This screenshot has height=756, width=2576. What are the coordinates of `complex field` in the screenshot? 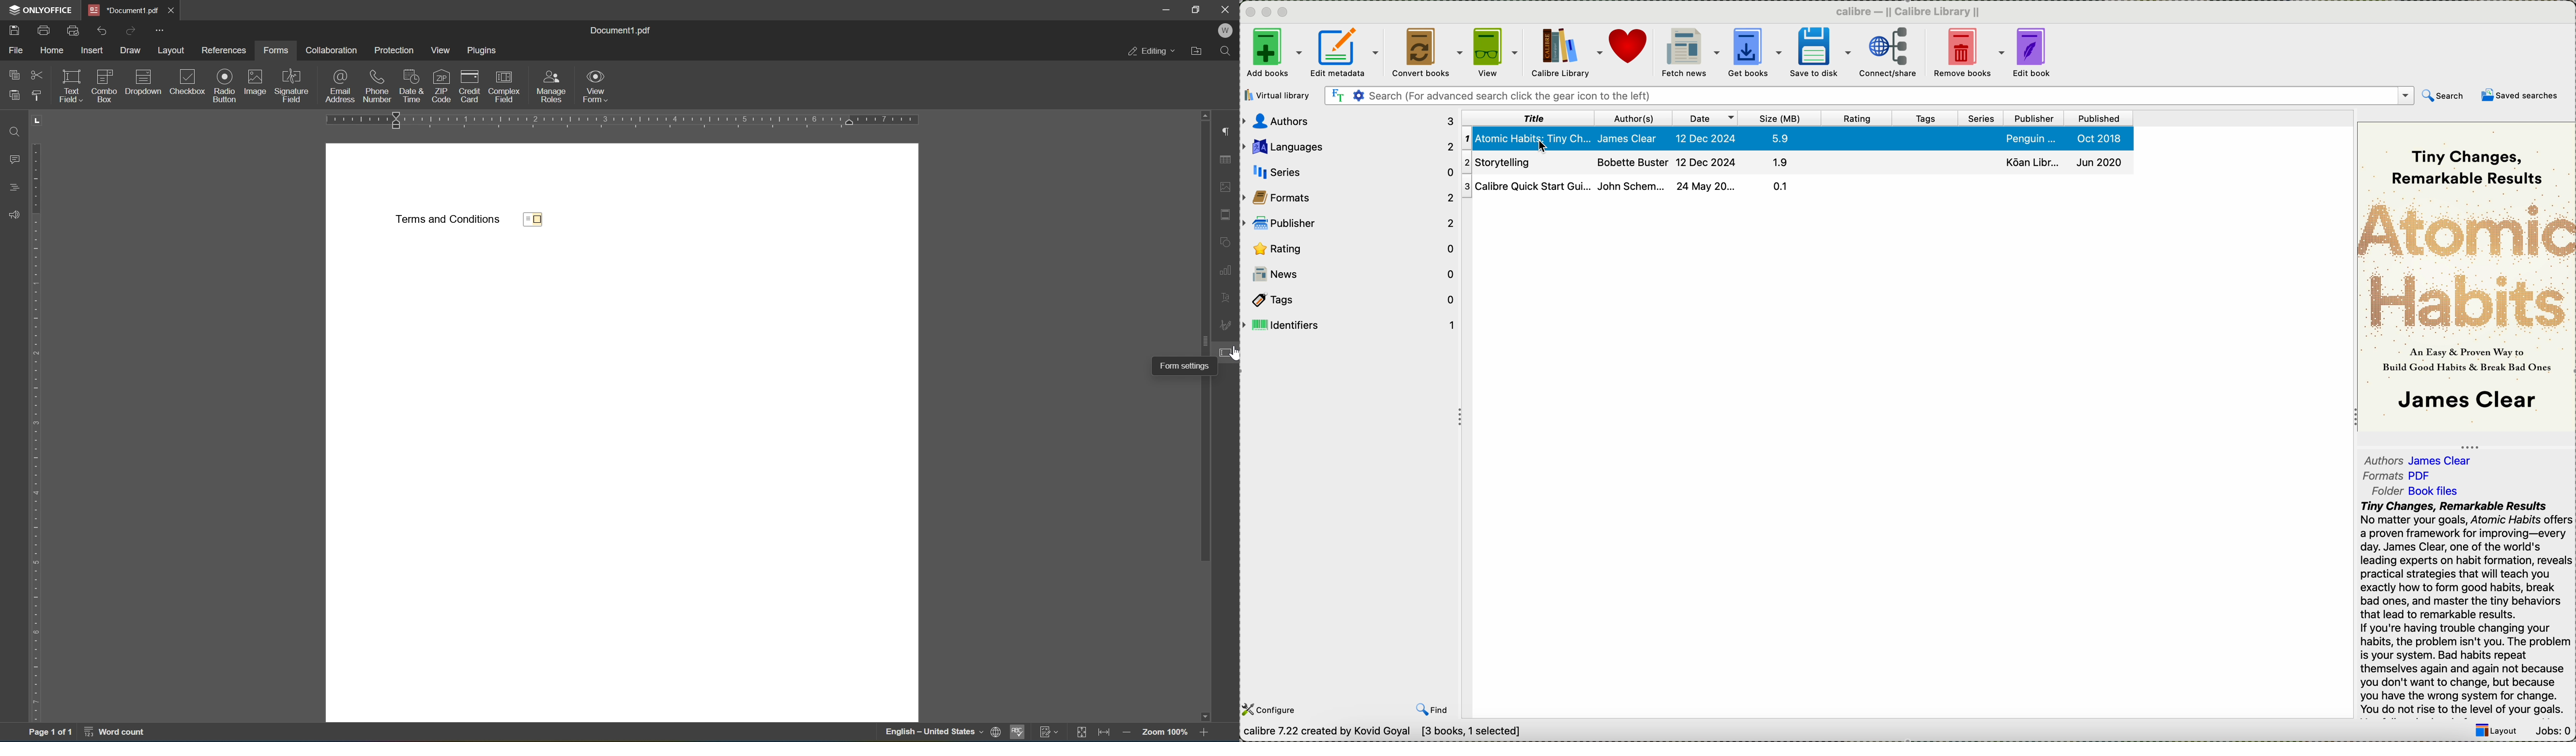 It's located at (504, 85).